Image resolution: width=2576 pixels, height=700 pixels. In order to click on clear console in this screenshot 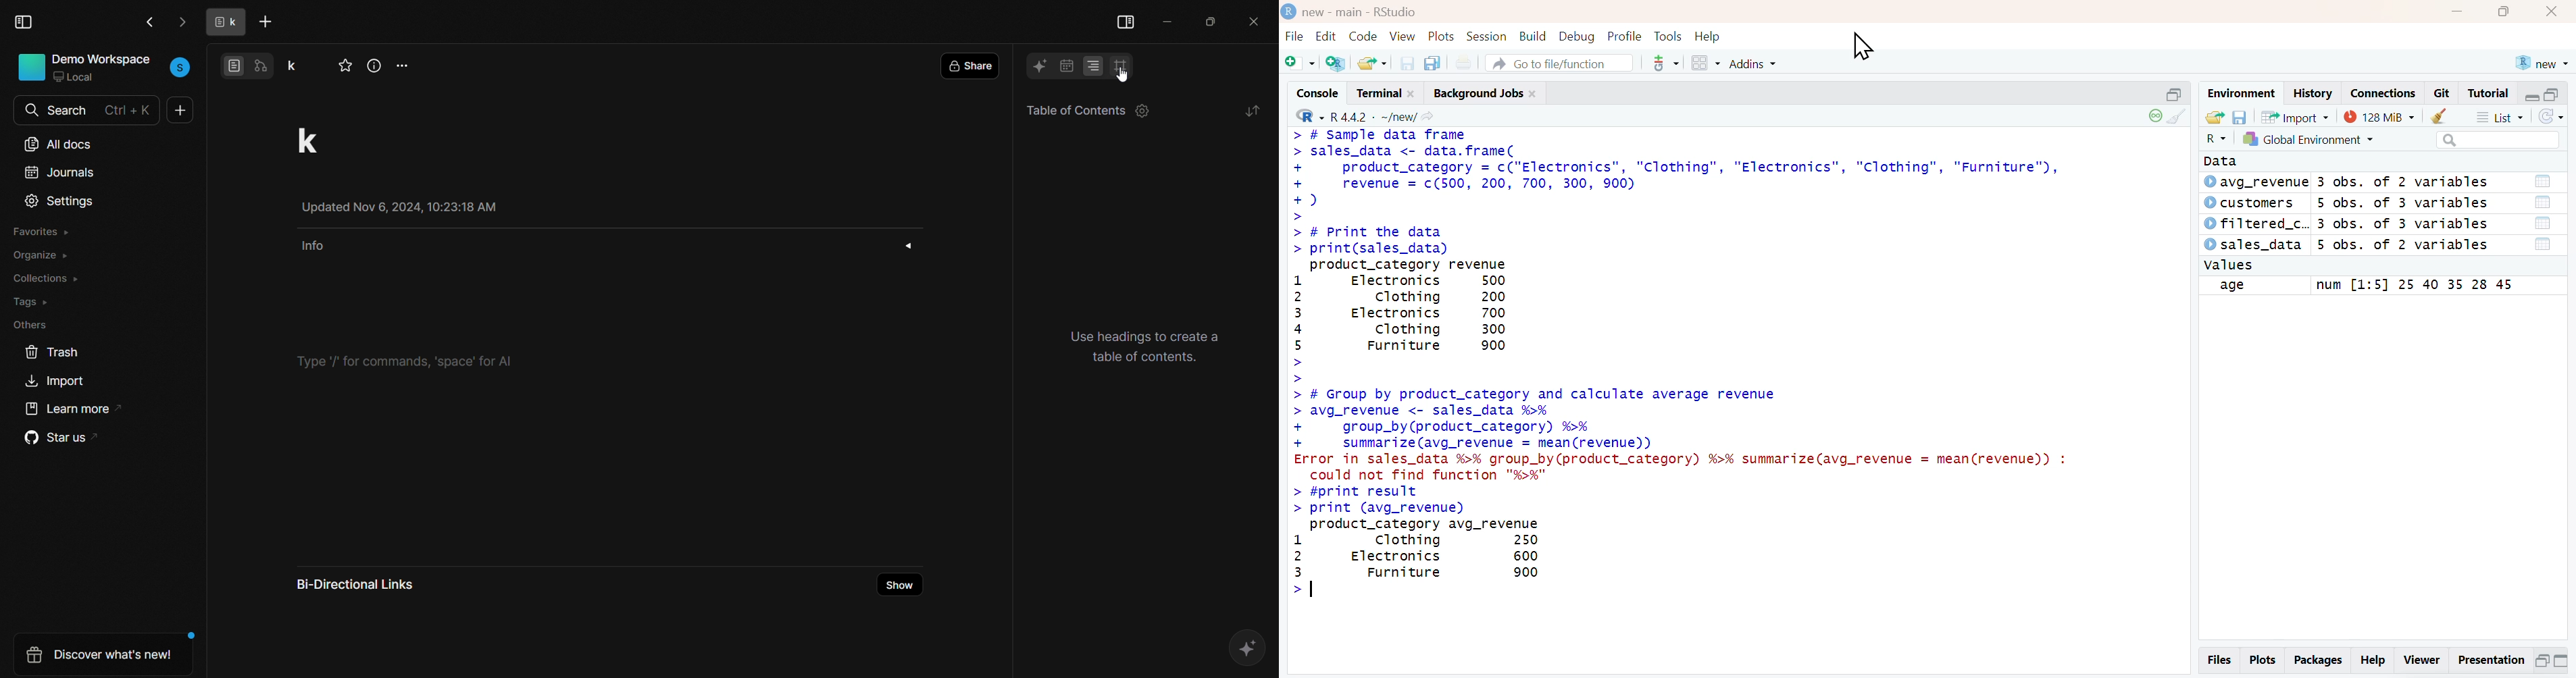, I will do `click(2181, 116)`.